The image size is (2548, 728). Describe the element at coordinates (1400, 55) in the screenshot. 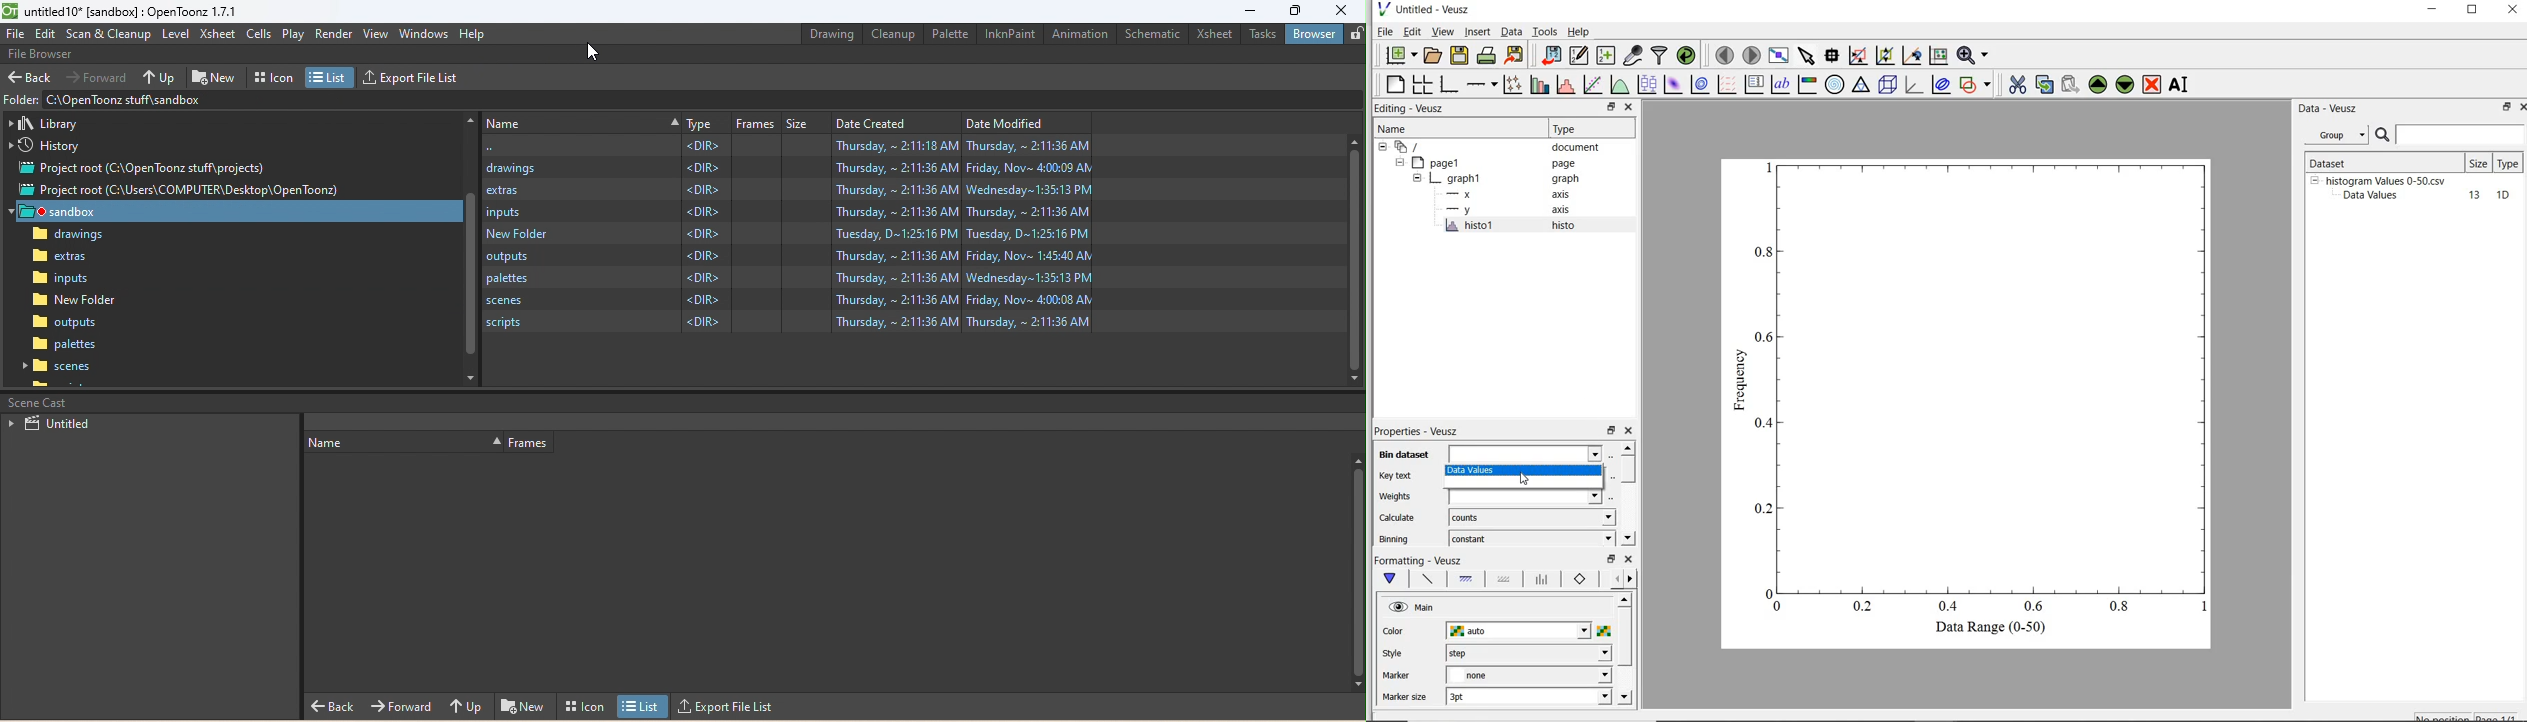

I see `new document` at that location.